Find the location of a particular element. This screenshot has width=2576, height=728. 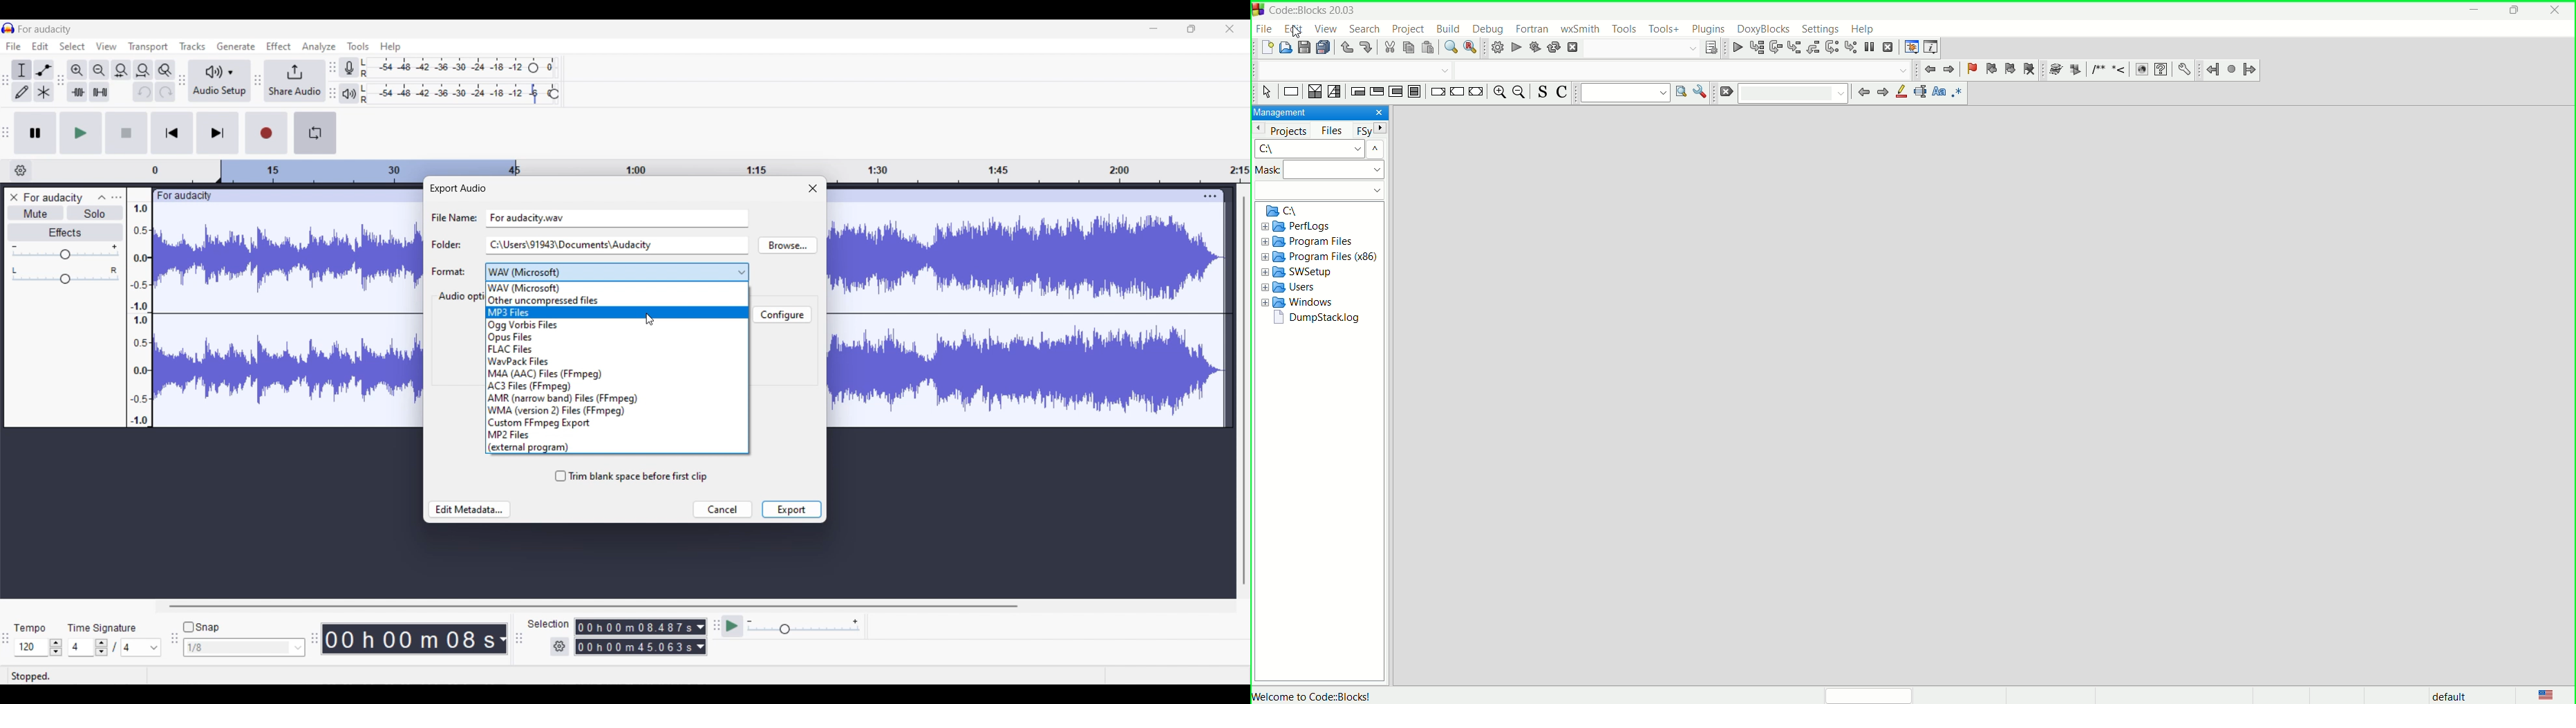

Indicates selection duration is located at coordinates (549, 624).